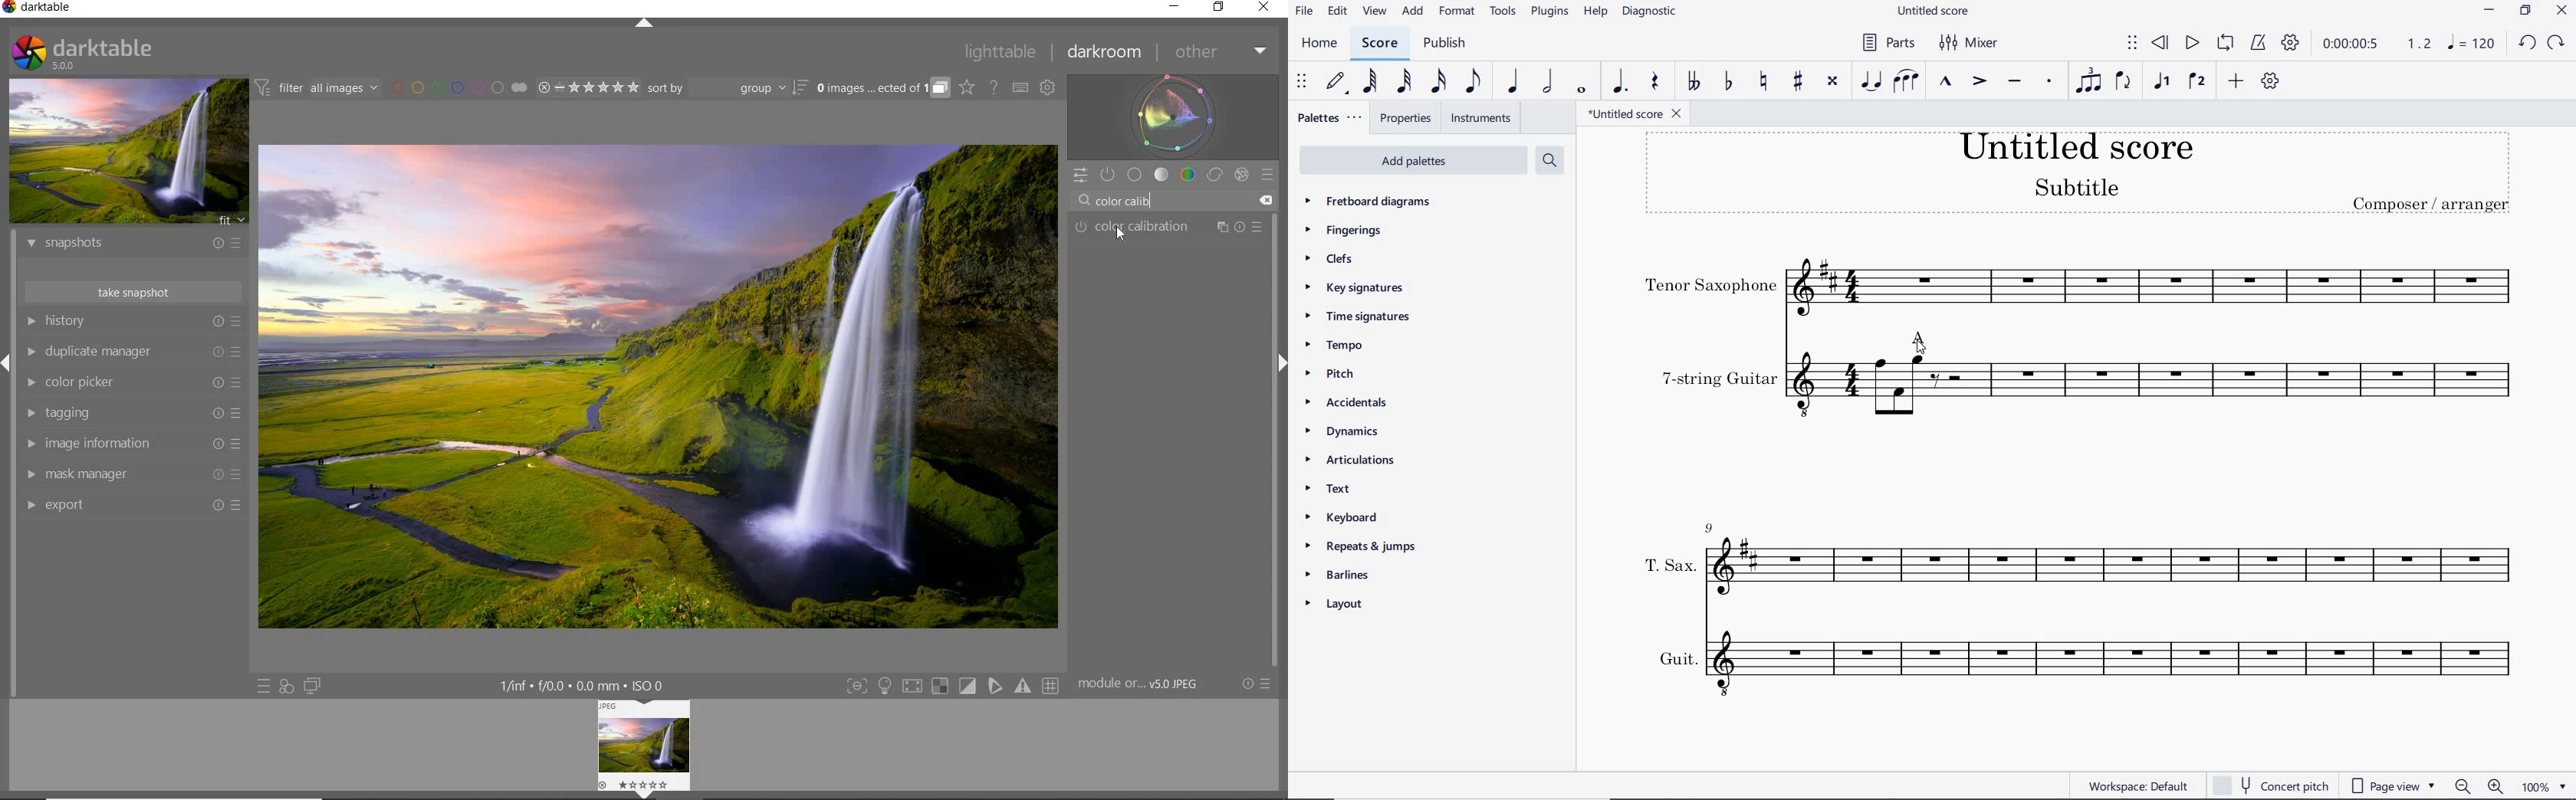 This screenshot has height=812, width=2576. I want to click on image preview, so click(644, 743).